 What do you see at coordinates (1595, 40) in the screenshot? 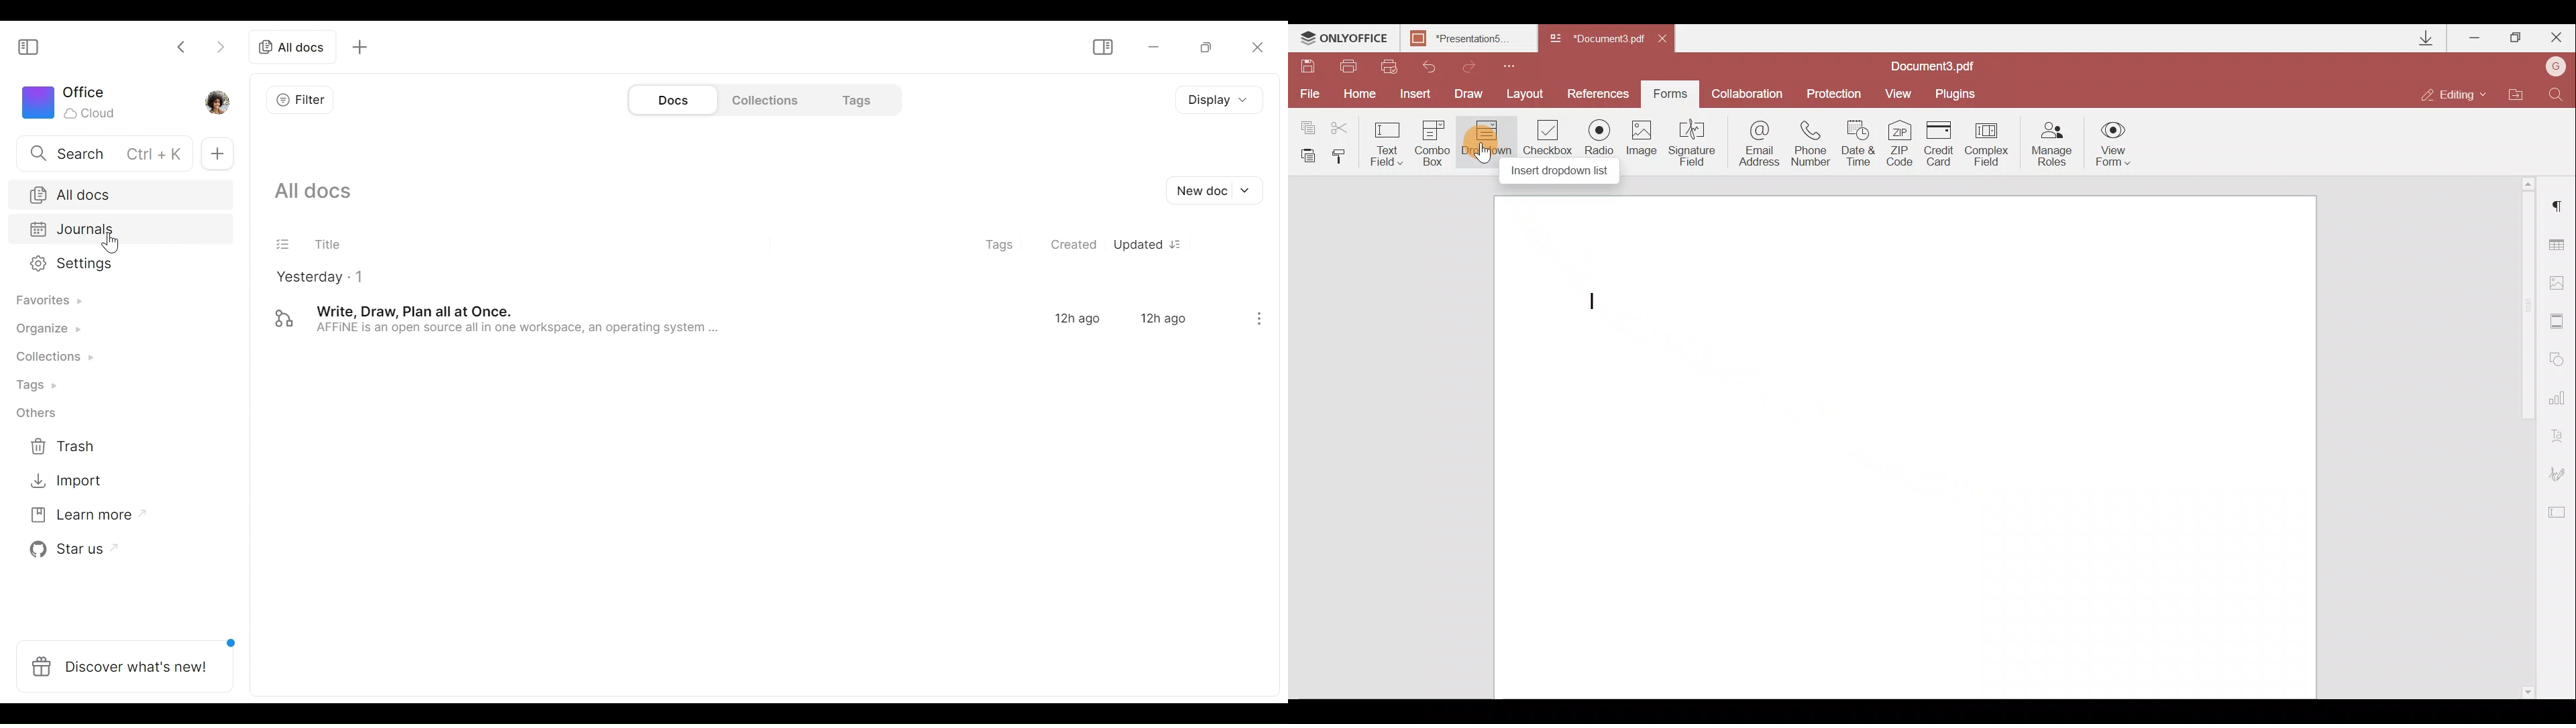
I see `Document name` at bounding box center [1595, 40].